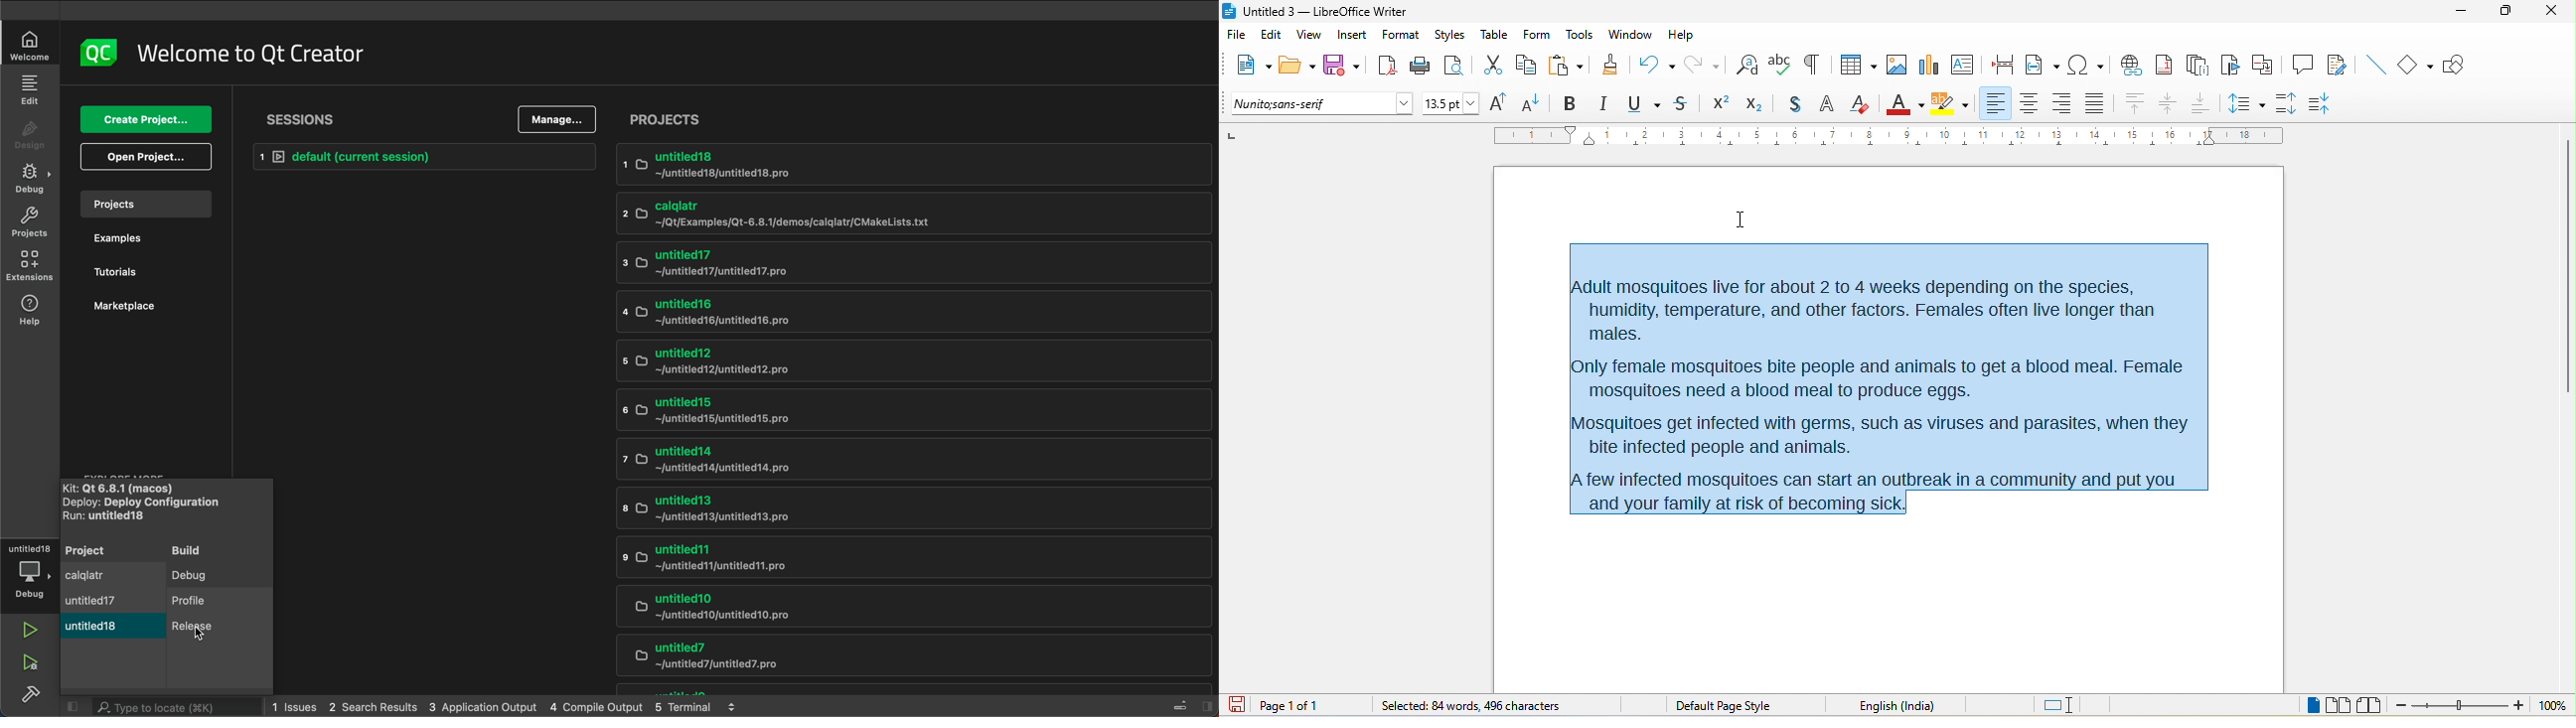 The image size is (2576, 728). I want to click on debug, so click(32, 180).